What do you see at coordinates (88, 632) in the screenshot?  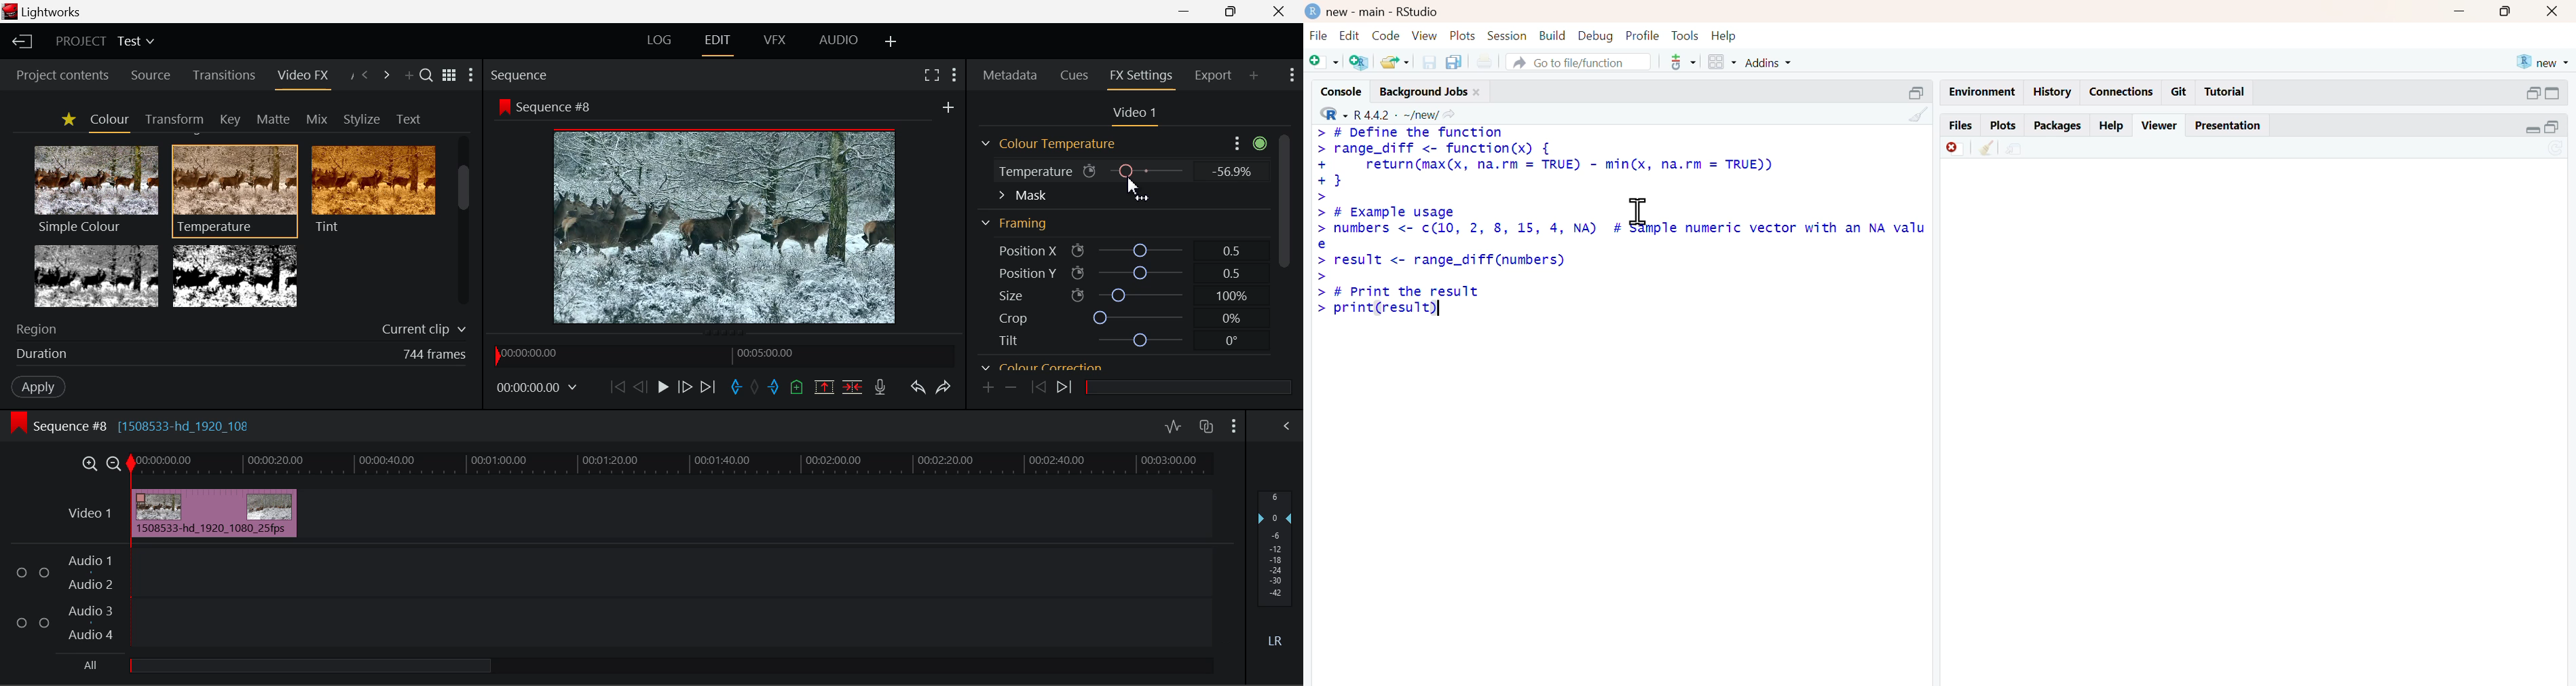 I see `Audio 4` at bounding box center [88, 632].